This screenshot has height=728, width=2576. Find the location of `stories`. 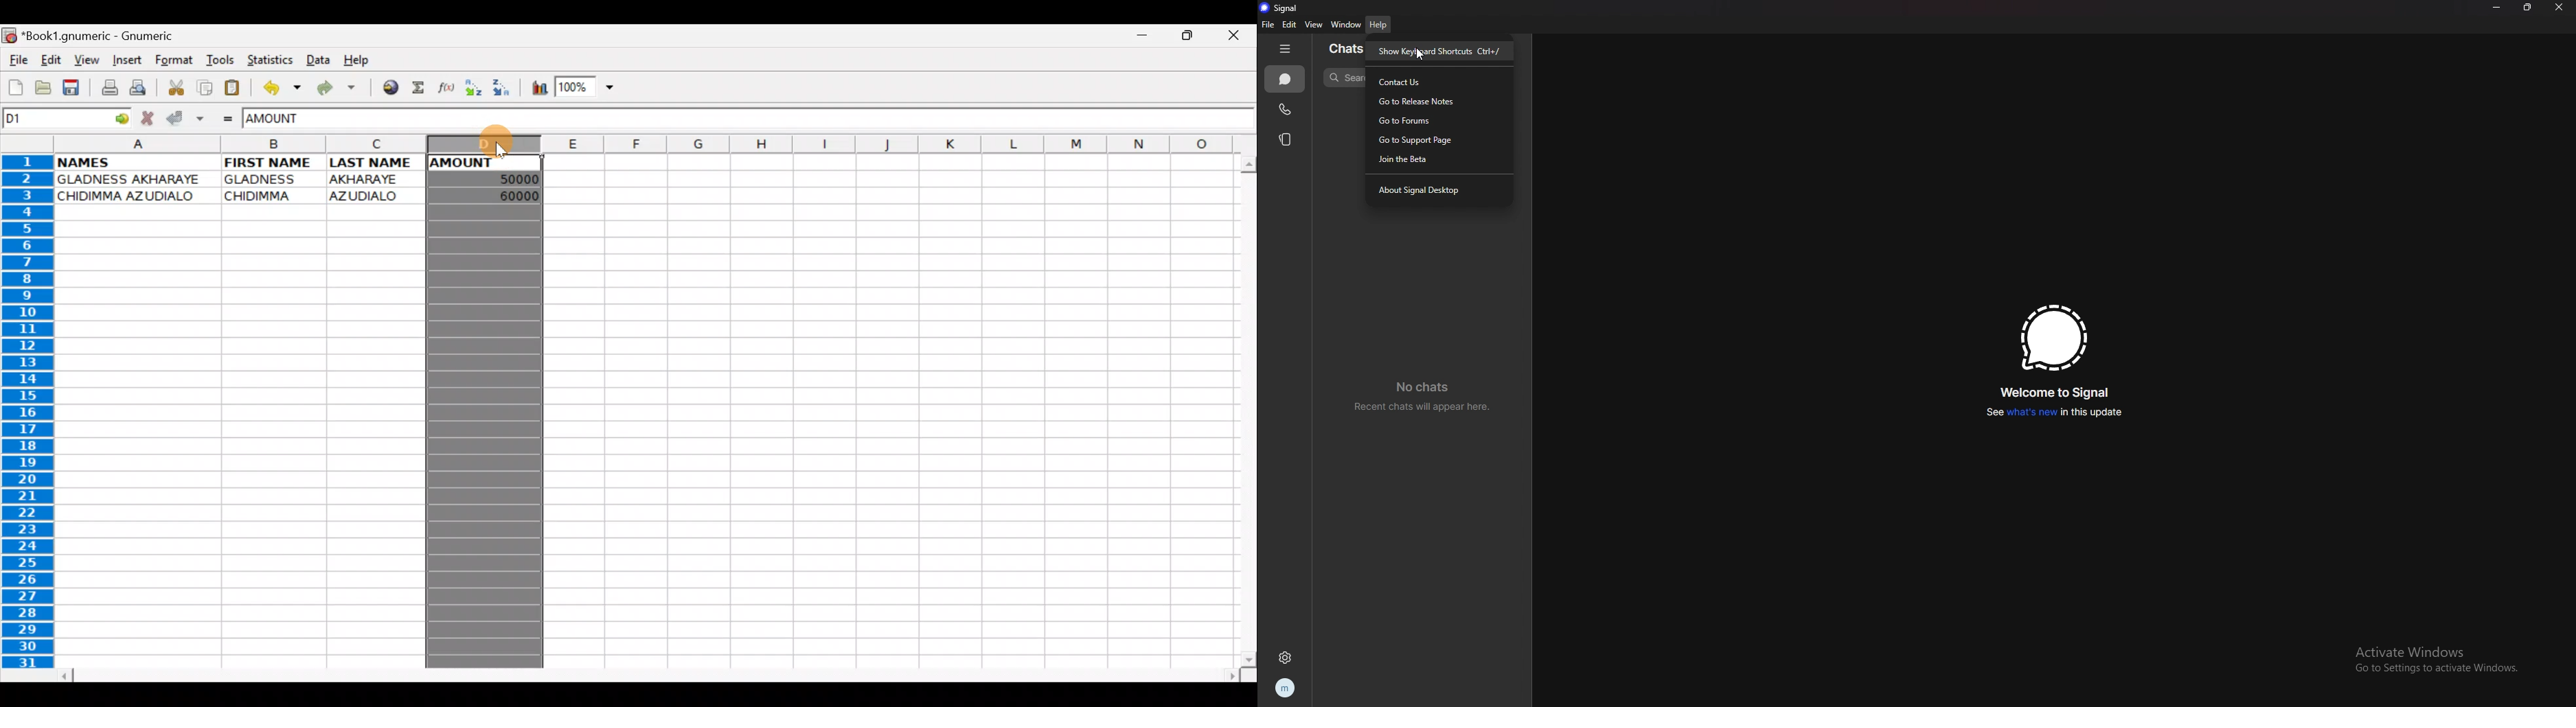

stories is located at coordinates (1284, 139).